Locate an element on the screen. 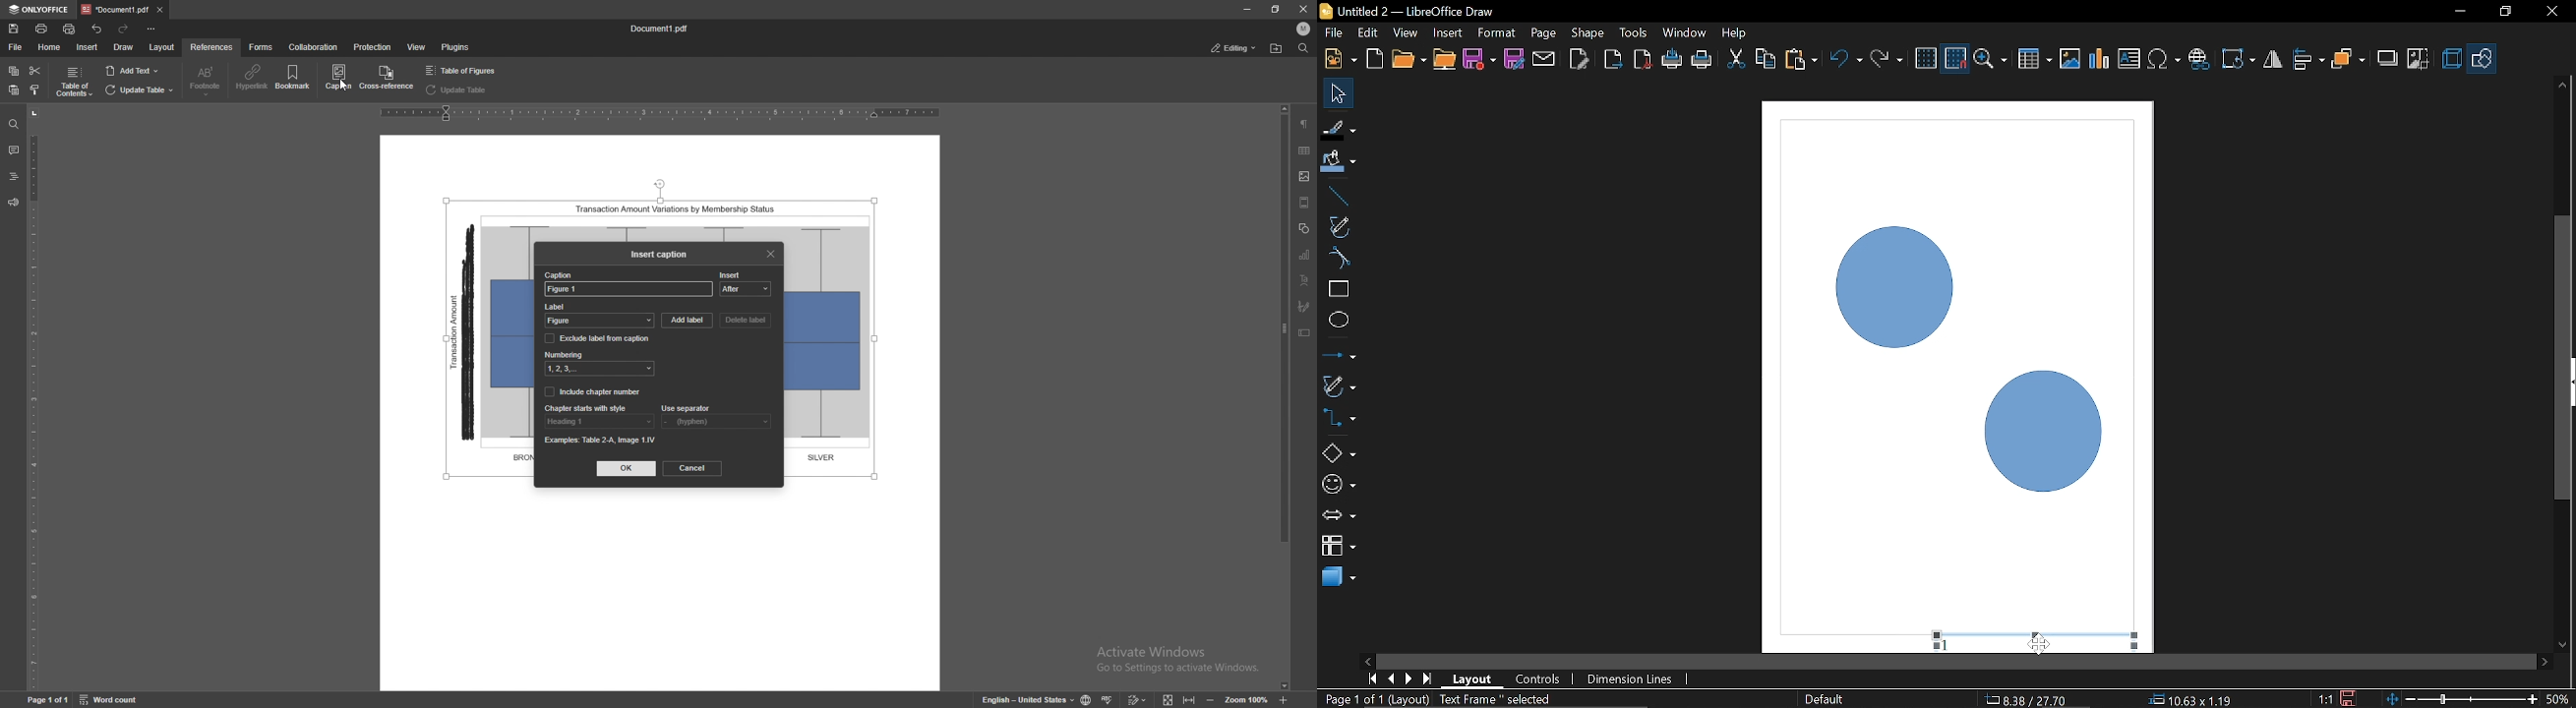 The image size is (2576, 728). cursor is located at coordinates (344, 97).